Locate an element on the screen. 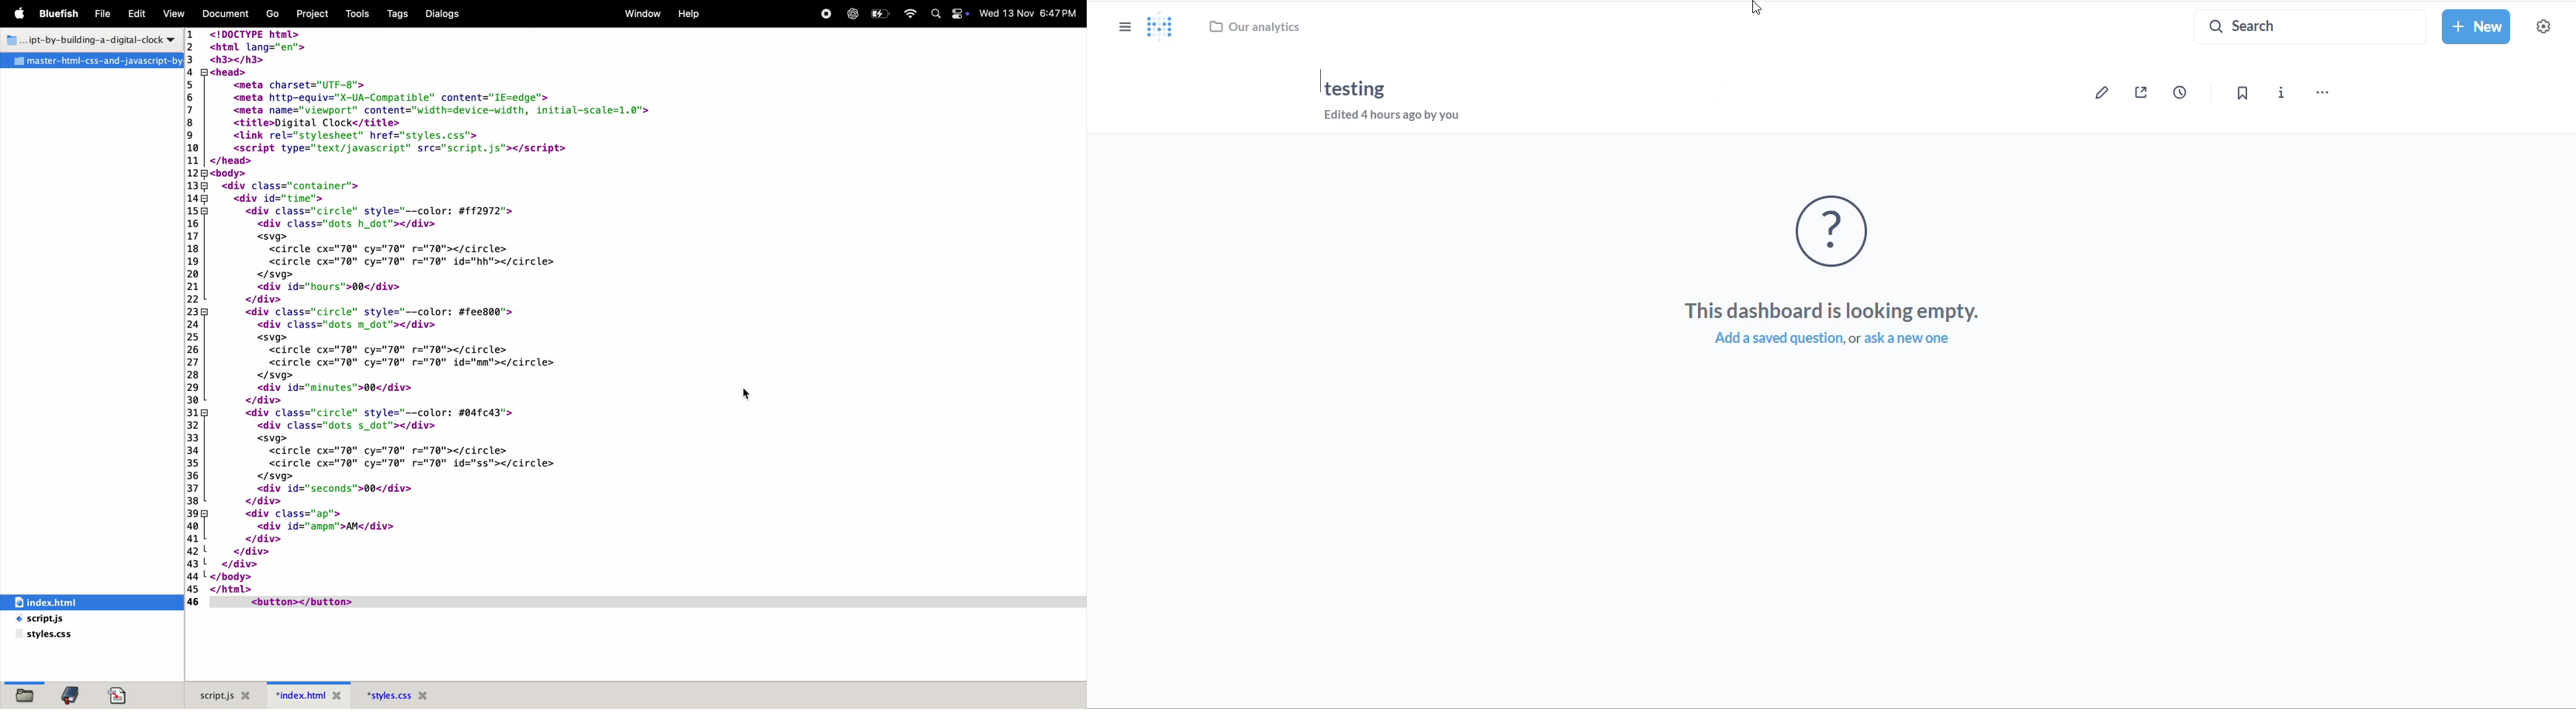 The image size is (2576, 728). open in new page is located at coordinates (2142, 95).